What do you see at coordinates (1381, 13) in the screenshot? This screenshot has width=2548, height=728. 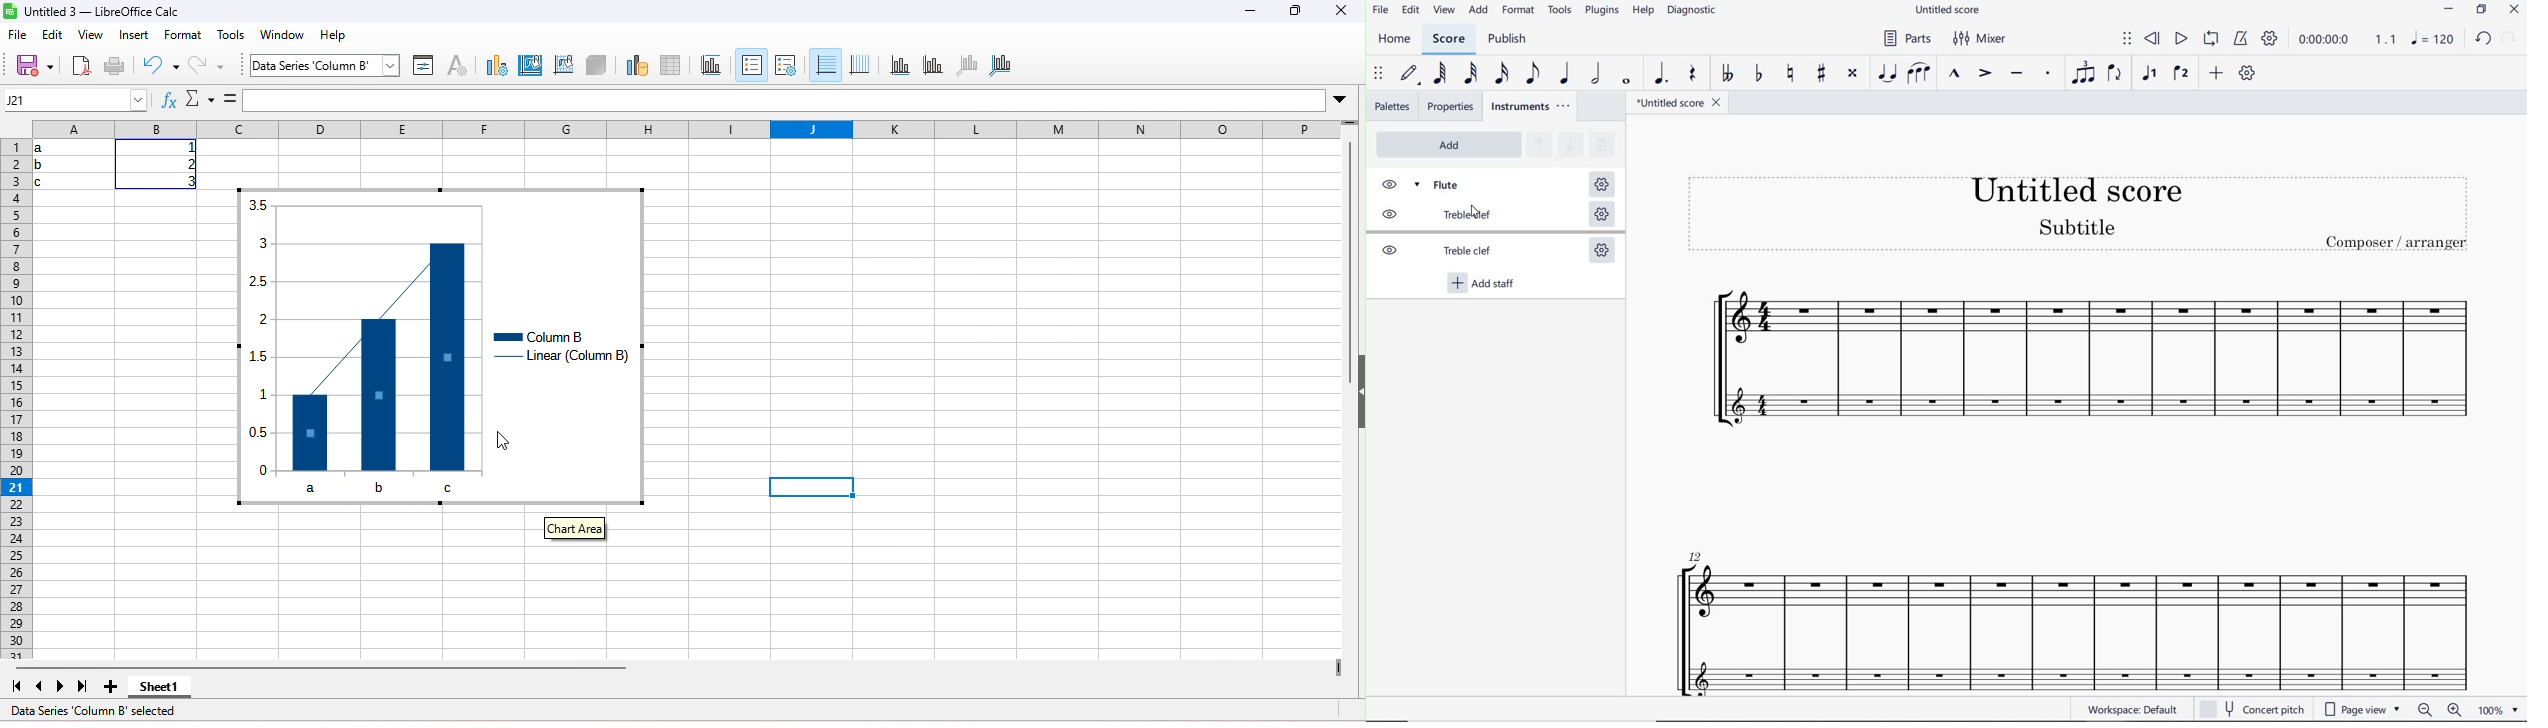 I see `file` at bounding box center [1381, 13].